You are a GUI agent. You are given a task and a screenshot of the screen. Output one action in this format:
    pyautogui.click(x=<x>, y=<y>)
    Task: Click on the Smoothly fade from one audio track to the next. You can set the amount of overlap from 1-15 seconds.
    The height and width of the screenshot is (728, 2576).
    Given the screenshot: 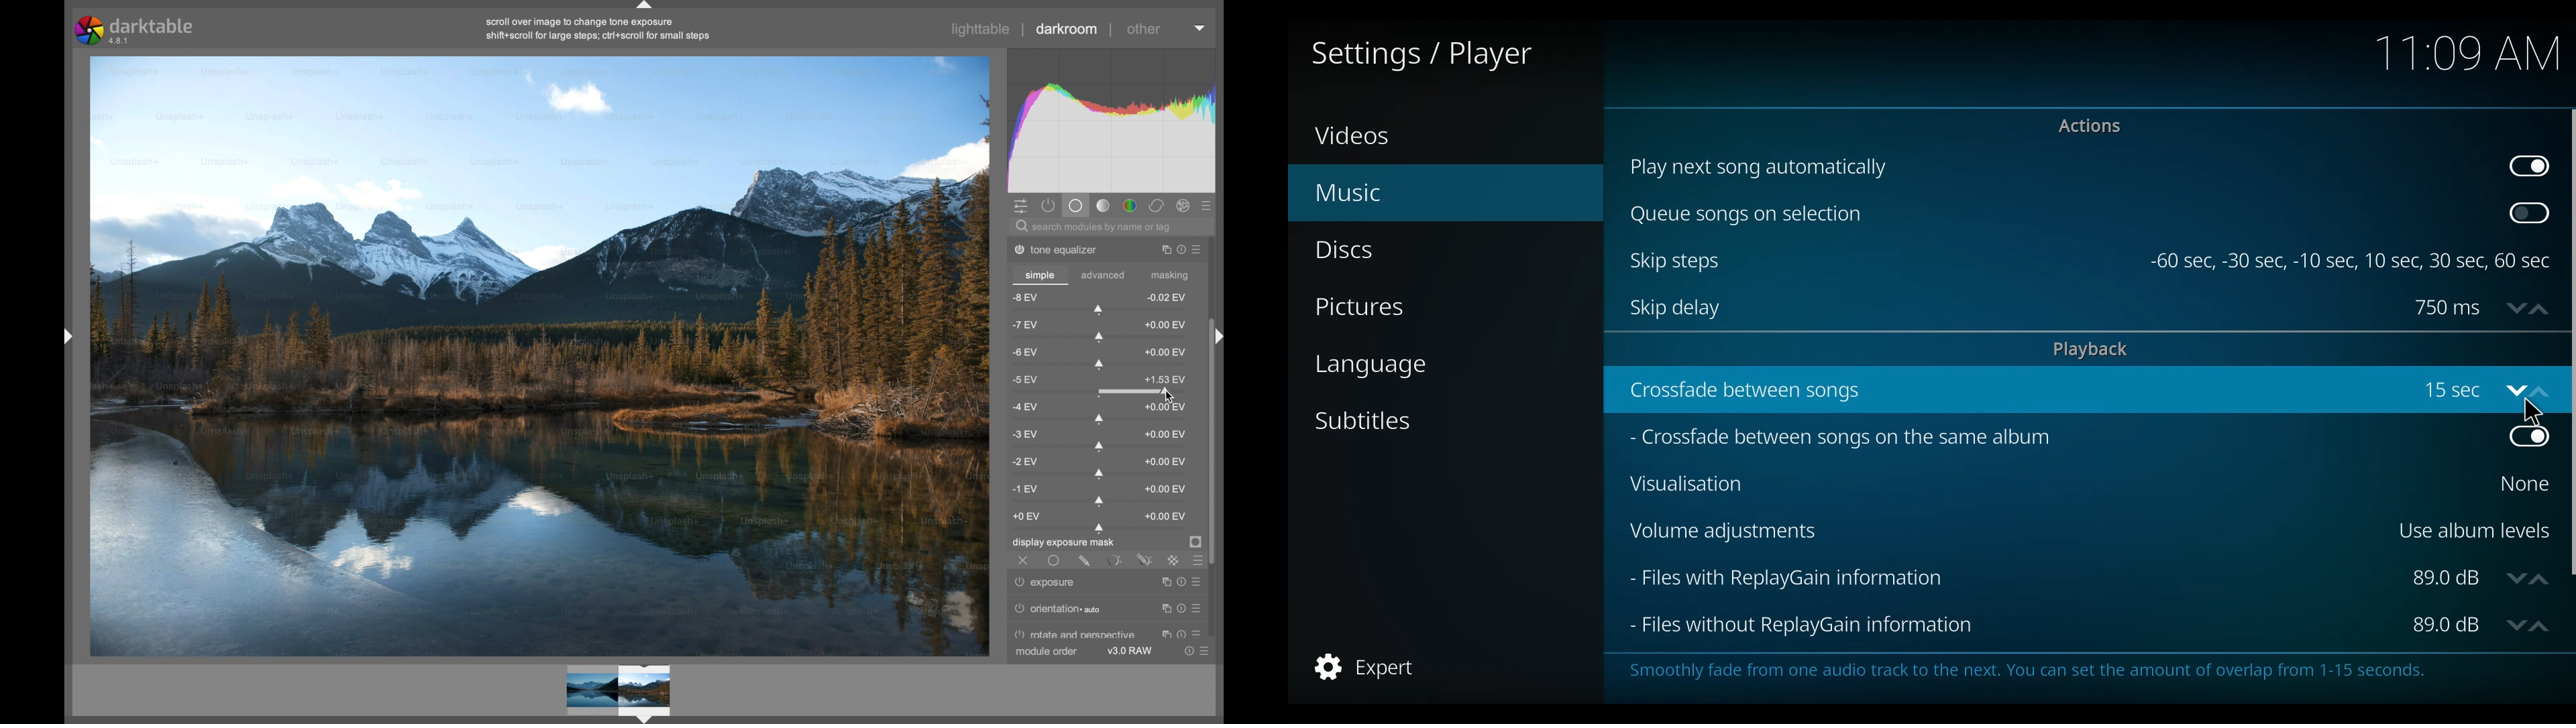 What is the action you would take?
    pyautogui.click(x=2037, y=673)
    